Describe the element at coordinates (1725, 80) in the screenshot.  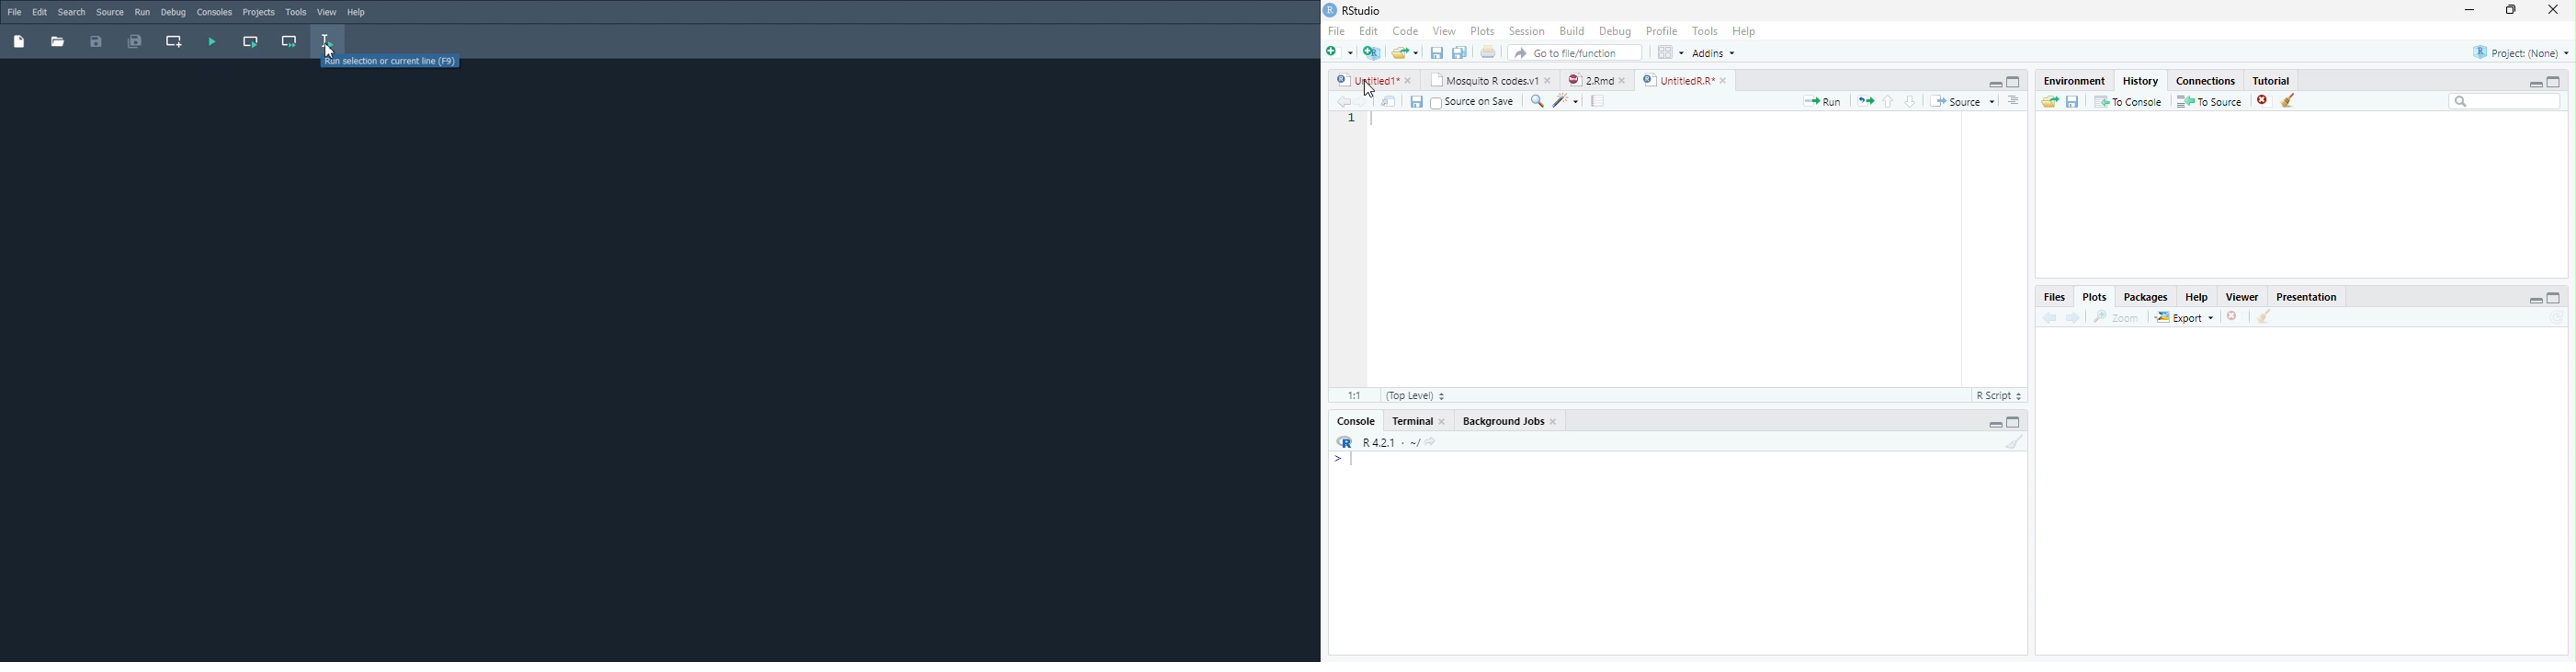
I see `close` at that location.